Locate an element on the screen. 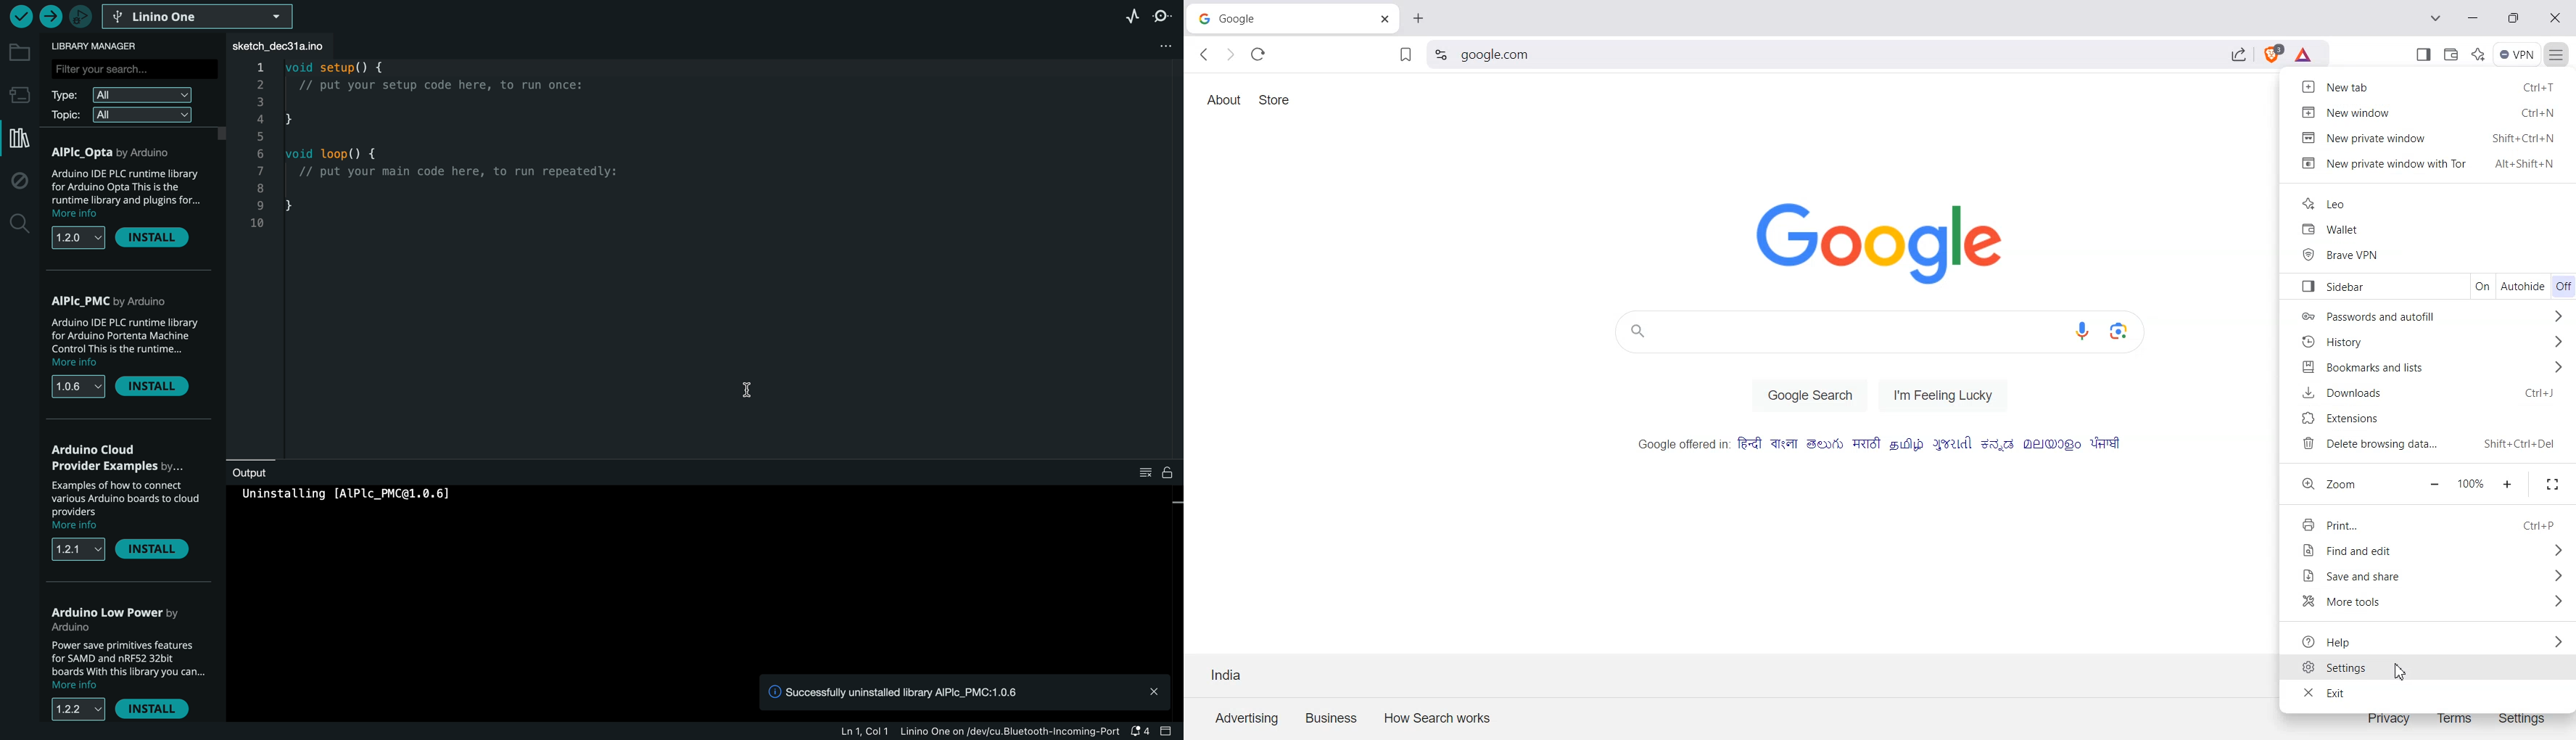  Setting is located at coordinates (1441, 55).